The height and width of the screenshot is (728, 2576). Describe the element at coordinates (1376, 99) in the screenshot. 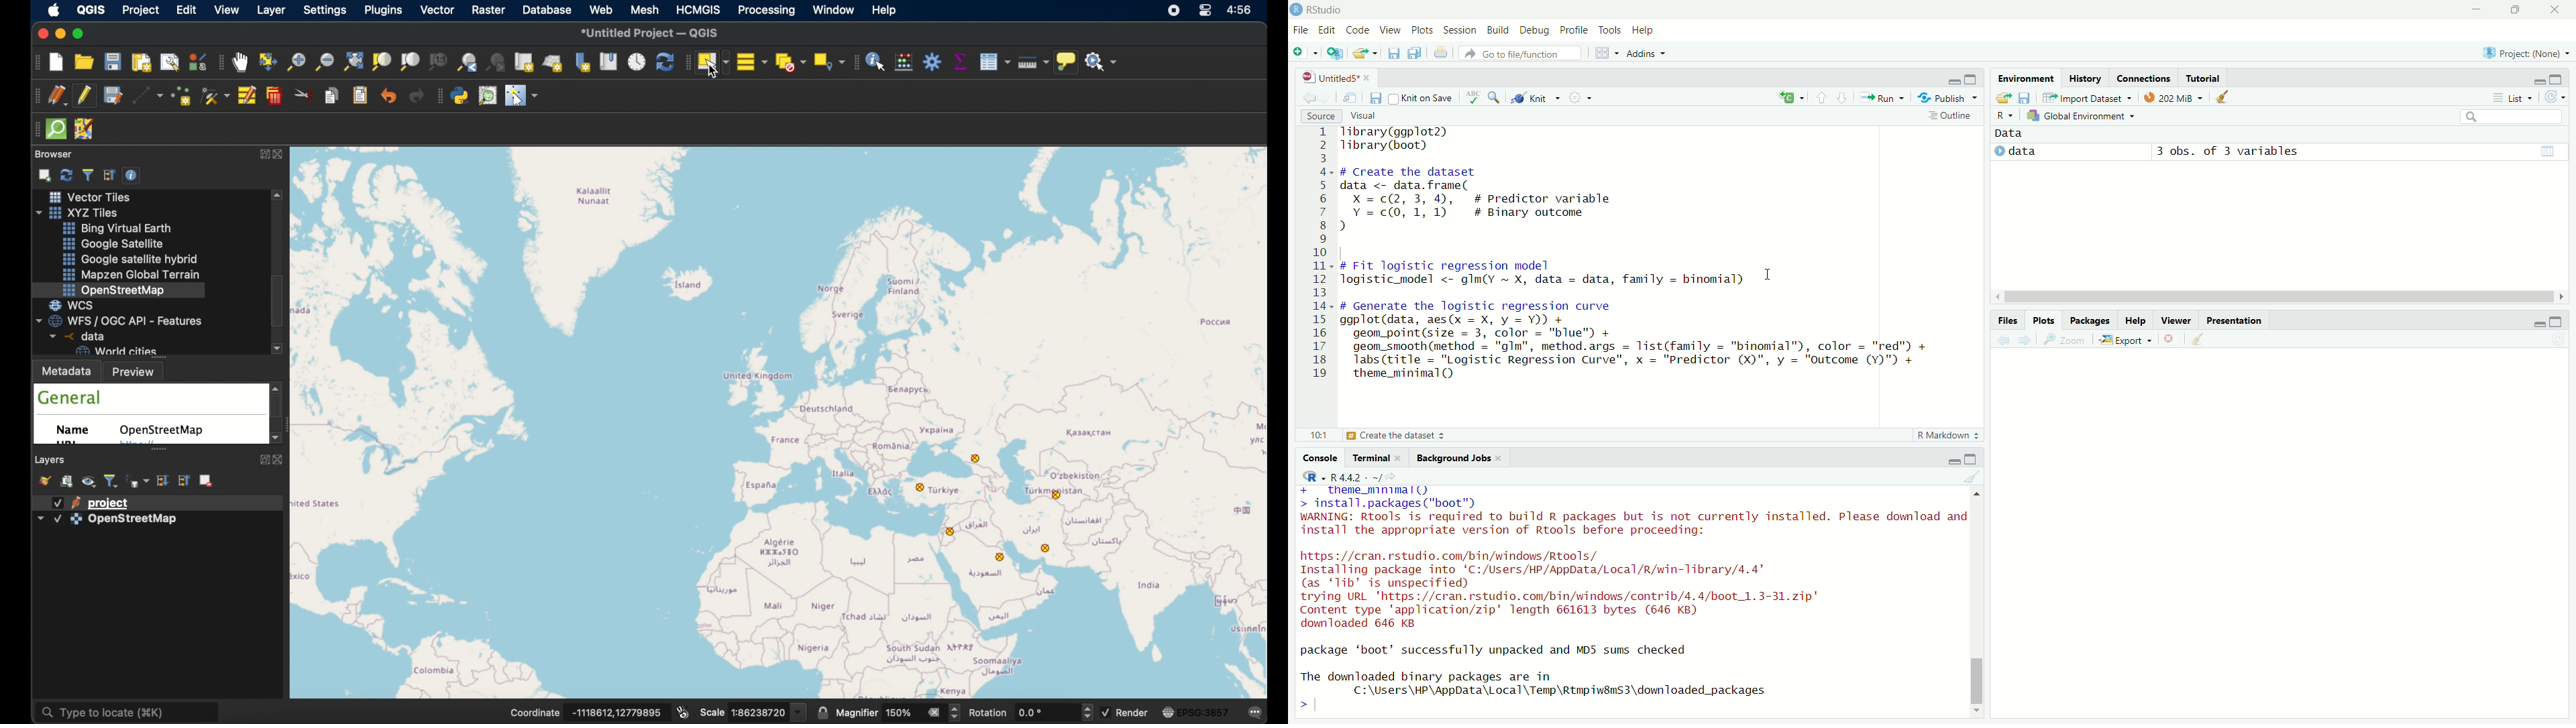

I see `Save current document` at that location.